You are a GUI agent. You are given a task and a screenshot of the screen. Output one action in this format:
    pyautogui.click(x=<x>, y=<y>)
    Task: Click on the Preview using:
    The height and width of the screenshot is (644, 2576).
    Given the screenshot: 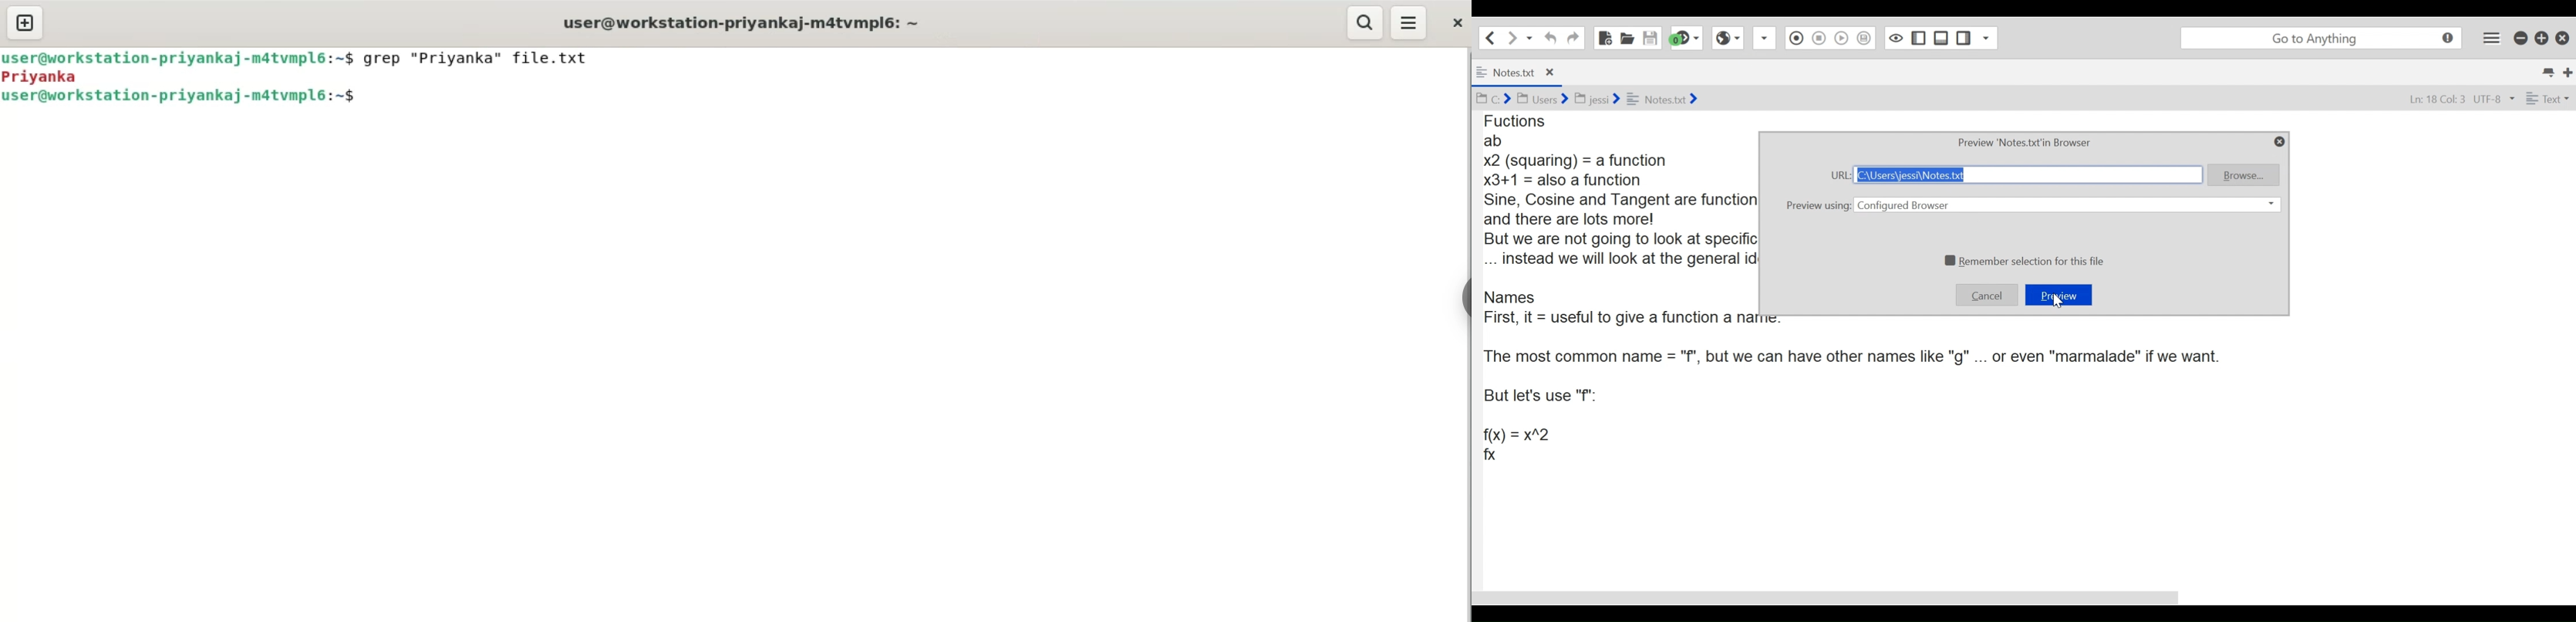 What is the action you would take?
    pyautogui.click(x=1819, y=204)
    